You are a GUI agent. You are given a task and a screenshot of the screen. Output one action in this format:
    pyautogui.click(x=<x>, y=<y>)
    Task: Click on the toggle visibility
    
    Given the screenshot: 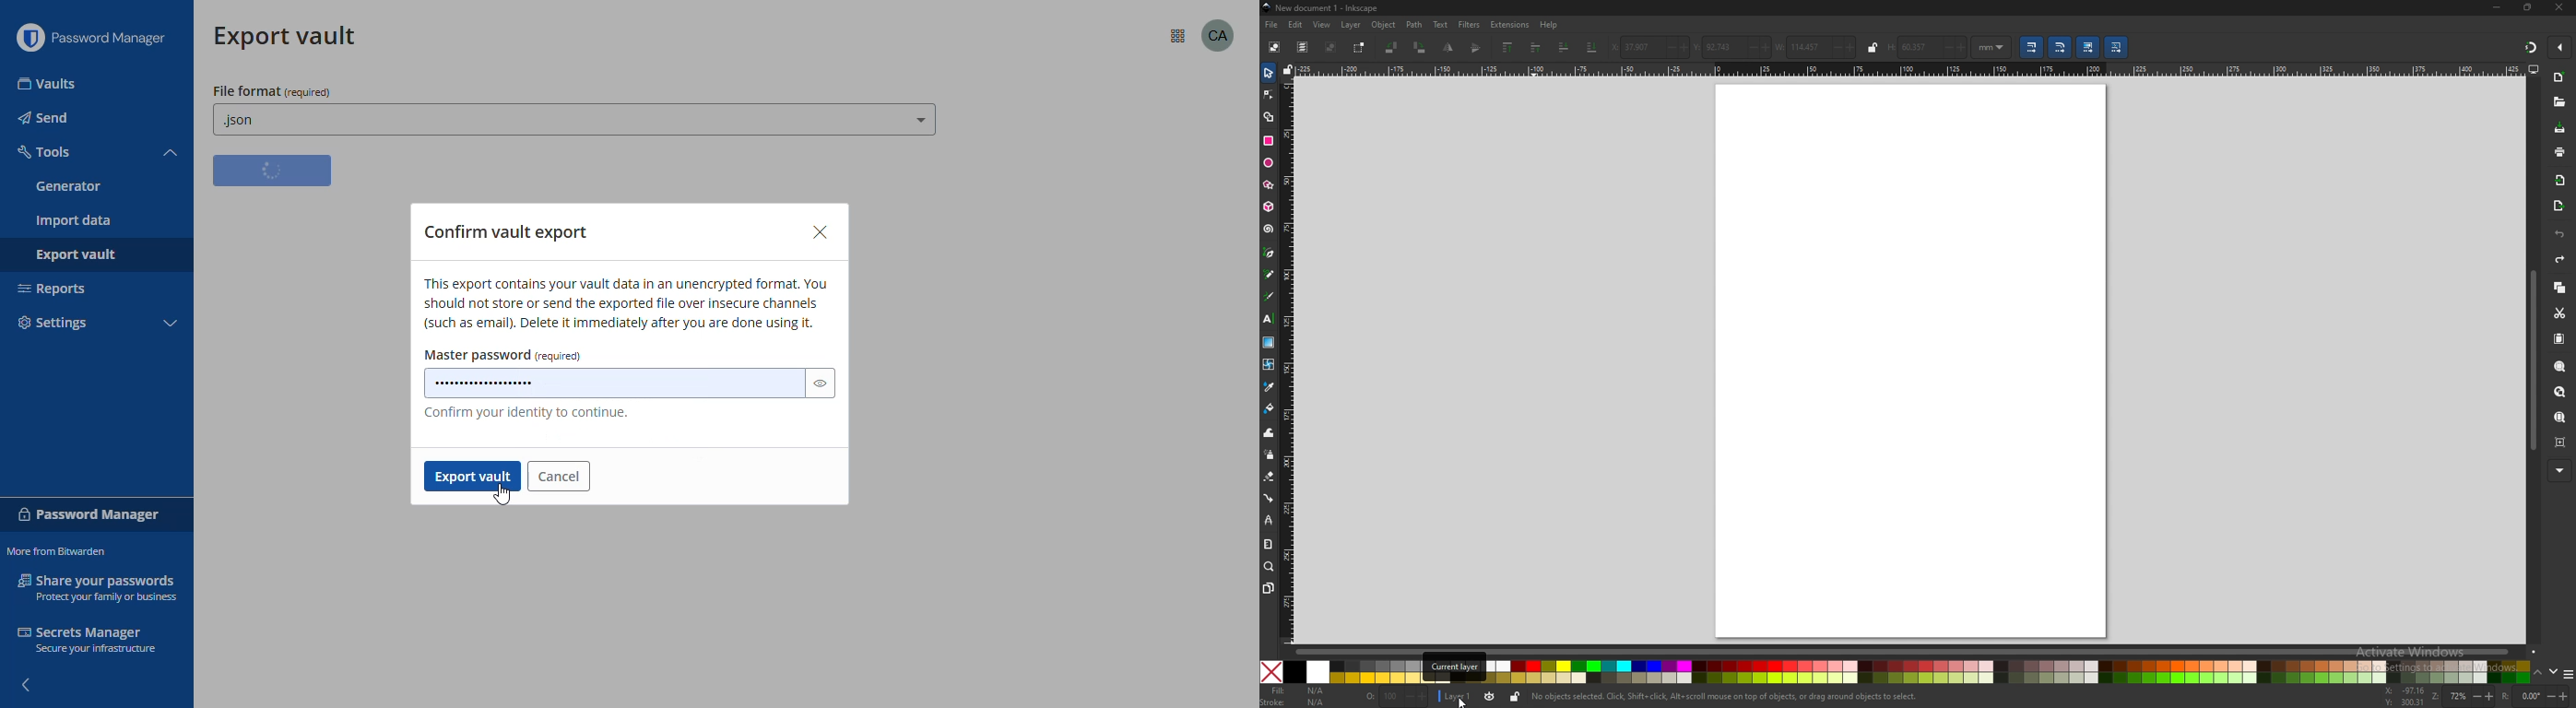 What is the action you would take?
    pyautogui.click(x=1490, y=696)
    